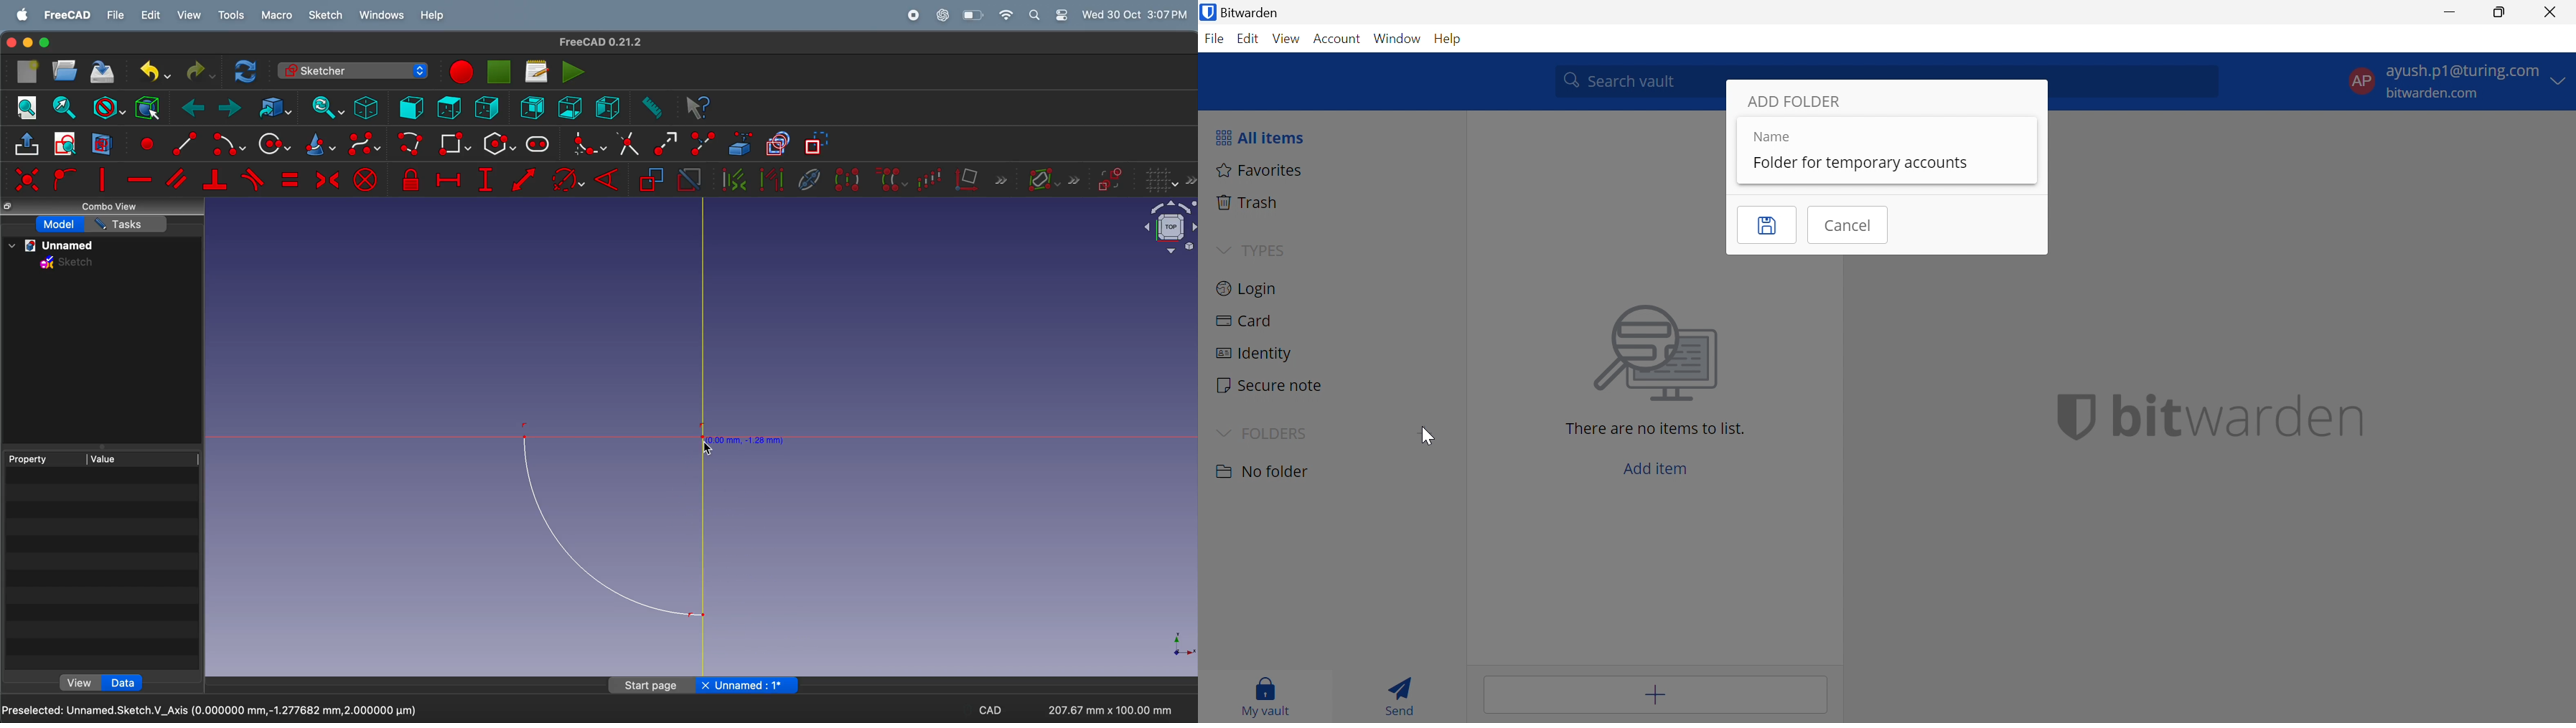 This screenshot has width=2576, height=728. I want to click on Save, so click(1771, 225).